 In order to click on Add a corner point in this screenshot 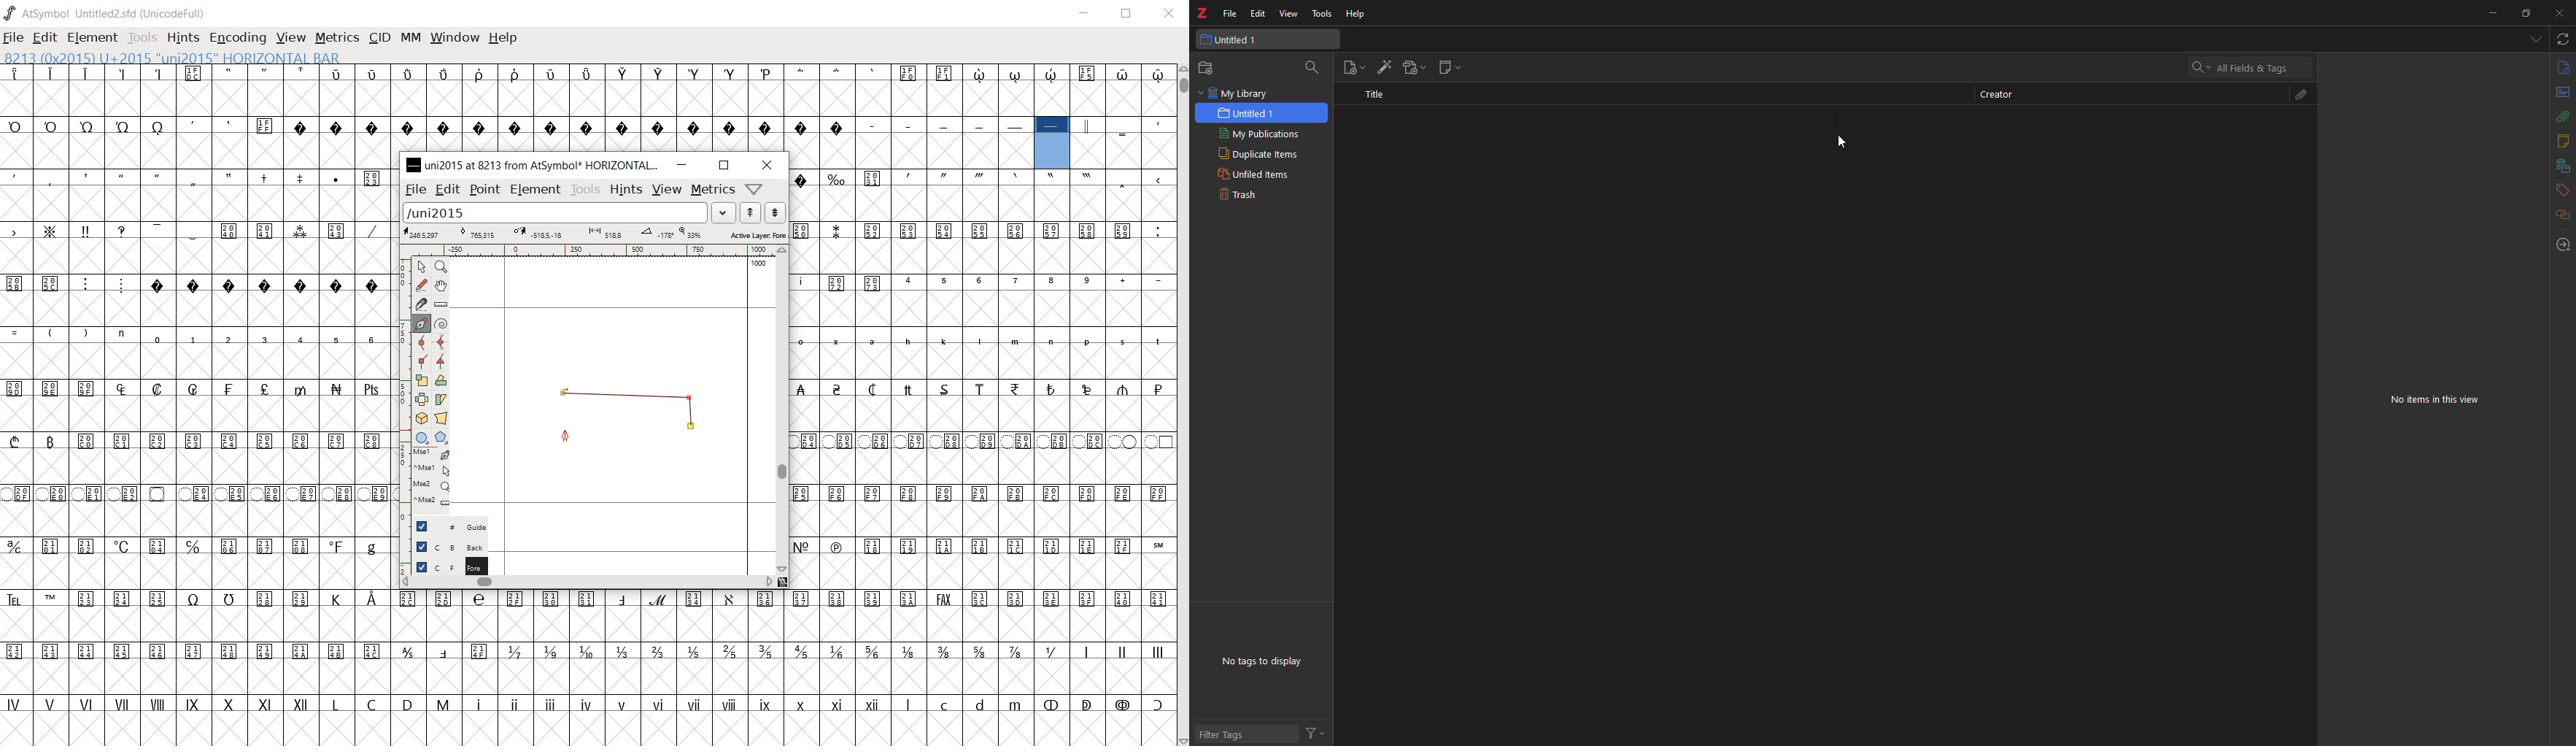, I will do `click(440, 361)`.